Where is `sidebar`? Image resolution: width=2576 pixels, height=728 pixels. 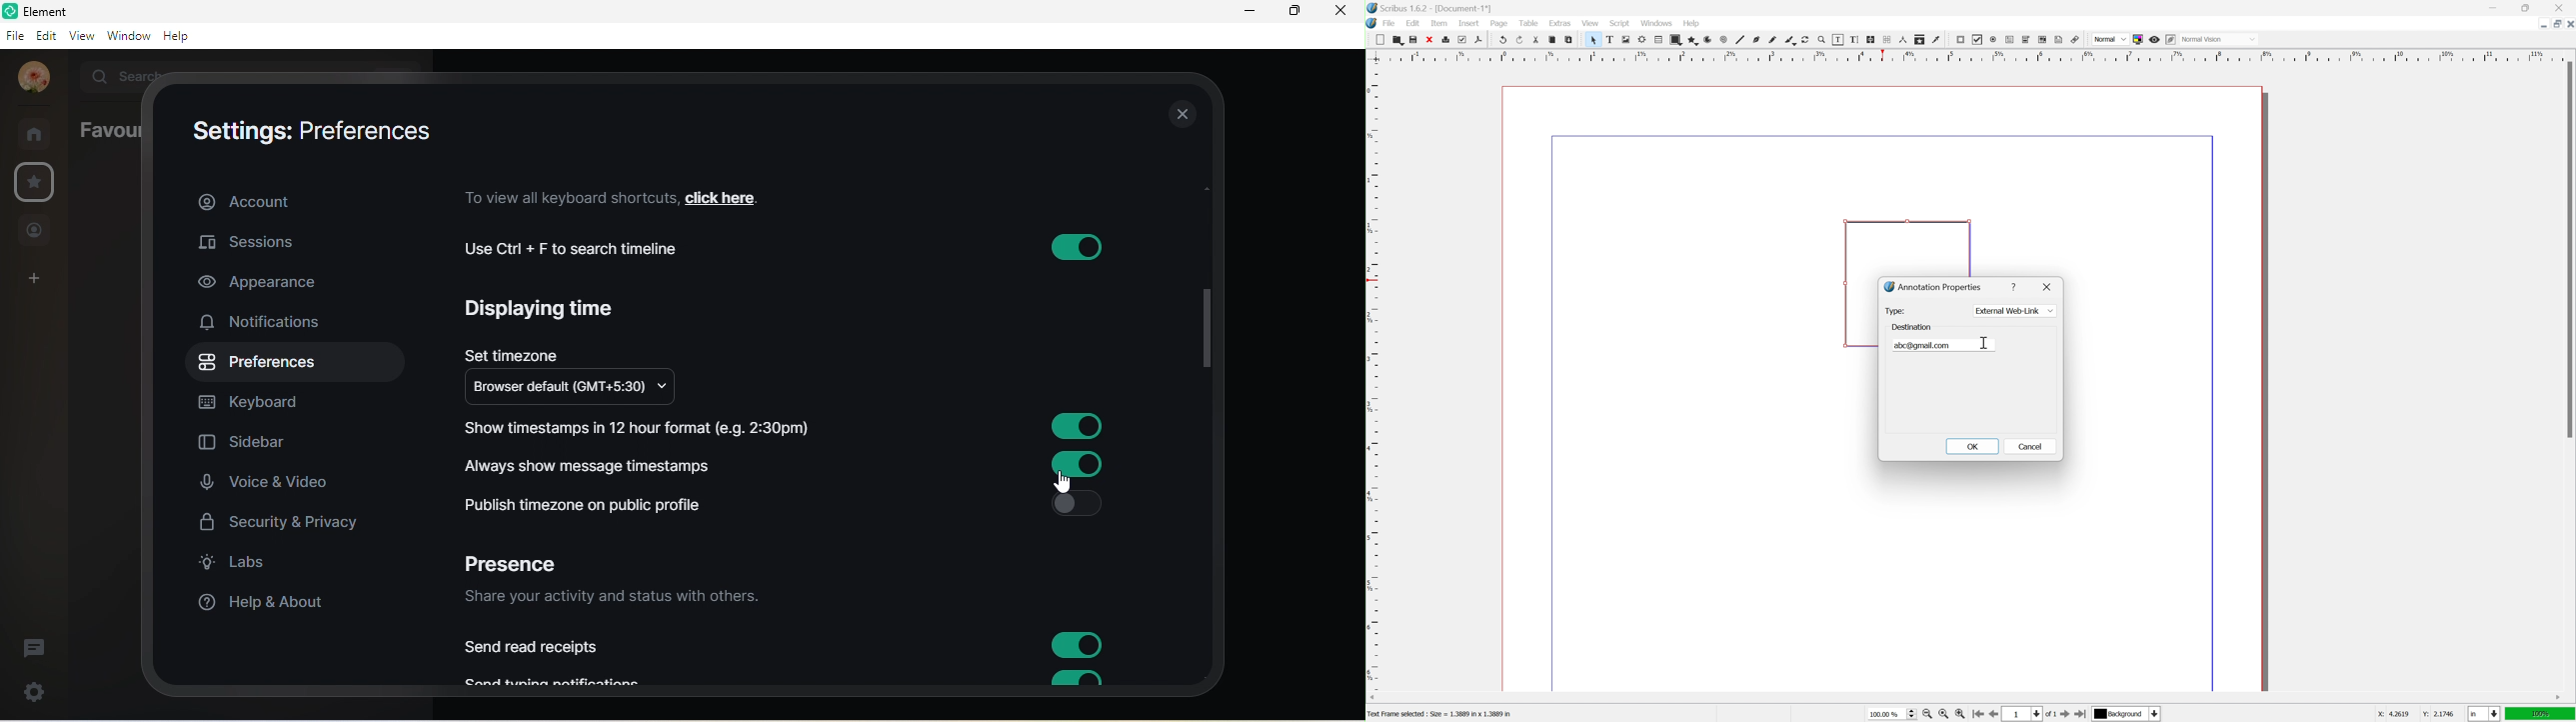 sidebar is located at coordinates (245, 445).